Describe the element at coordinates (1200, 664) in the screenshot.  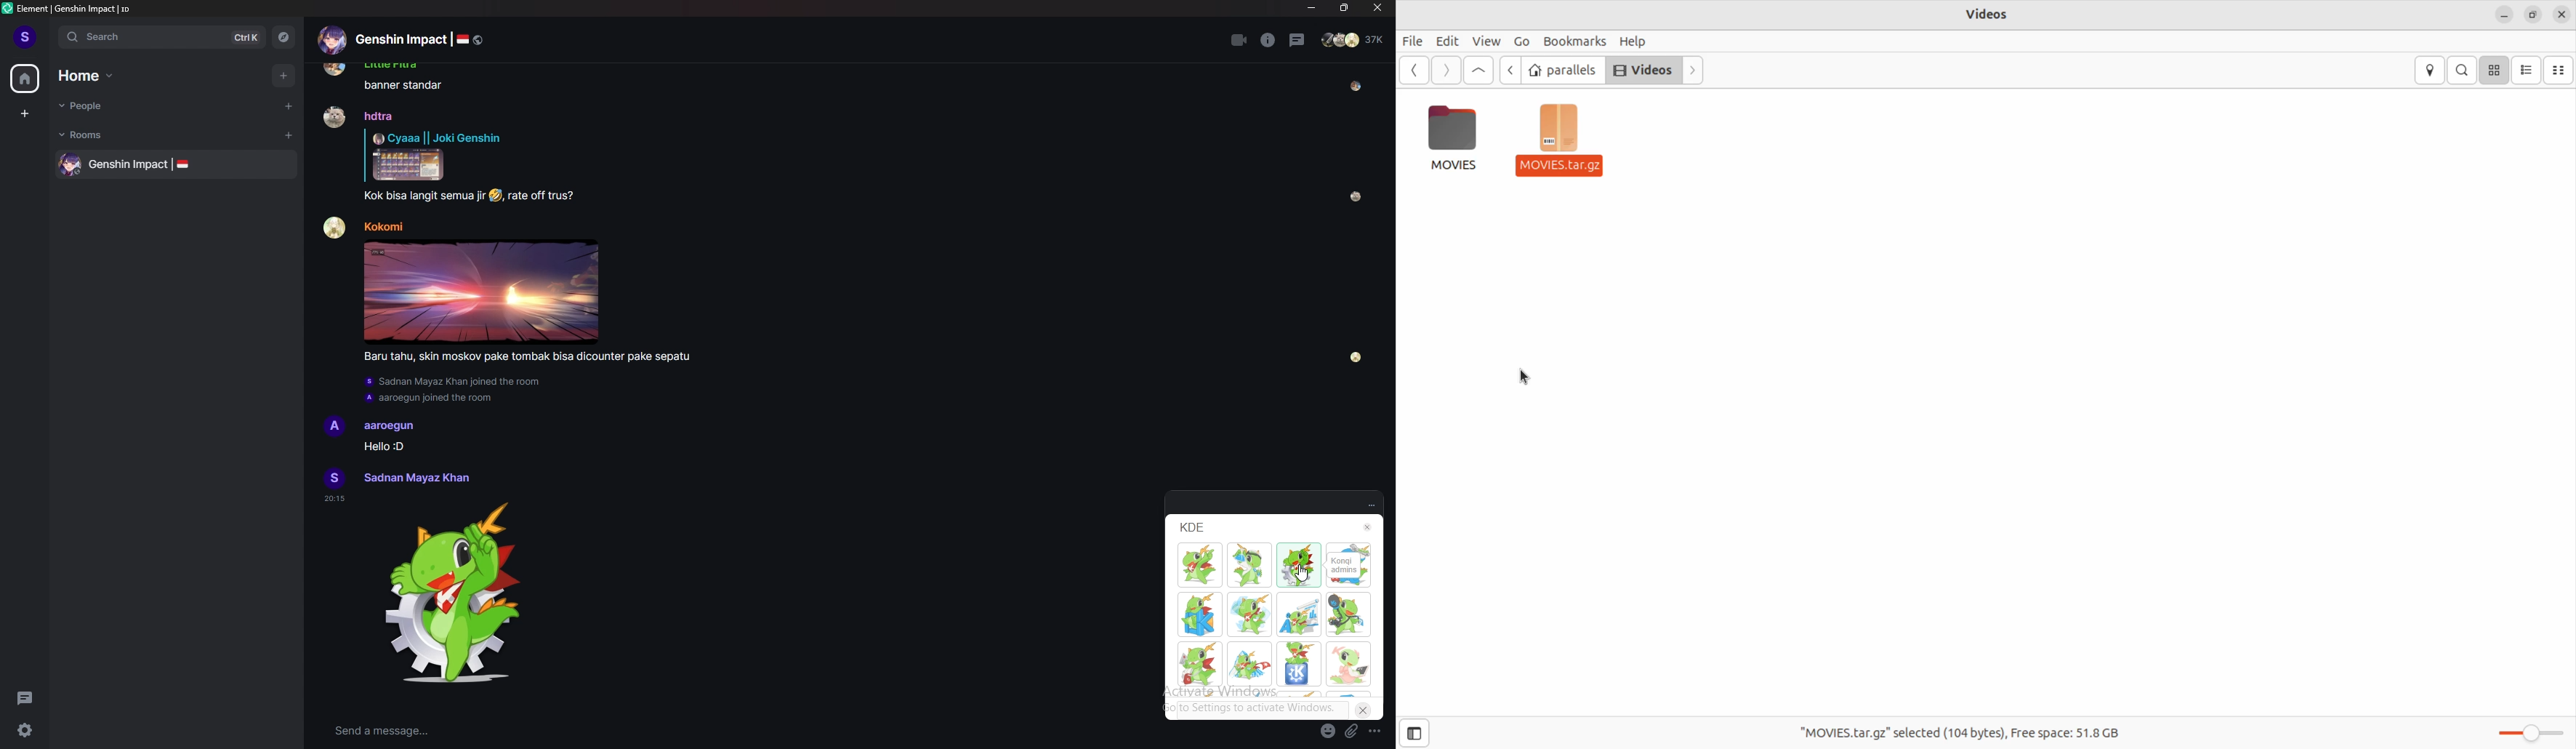
I see `Kongi emails` at that location.